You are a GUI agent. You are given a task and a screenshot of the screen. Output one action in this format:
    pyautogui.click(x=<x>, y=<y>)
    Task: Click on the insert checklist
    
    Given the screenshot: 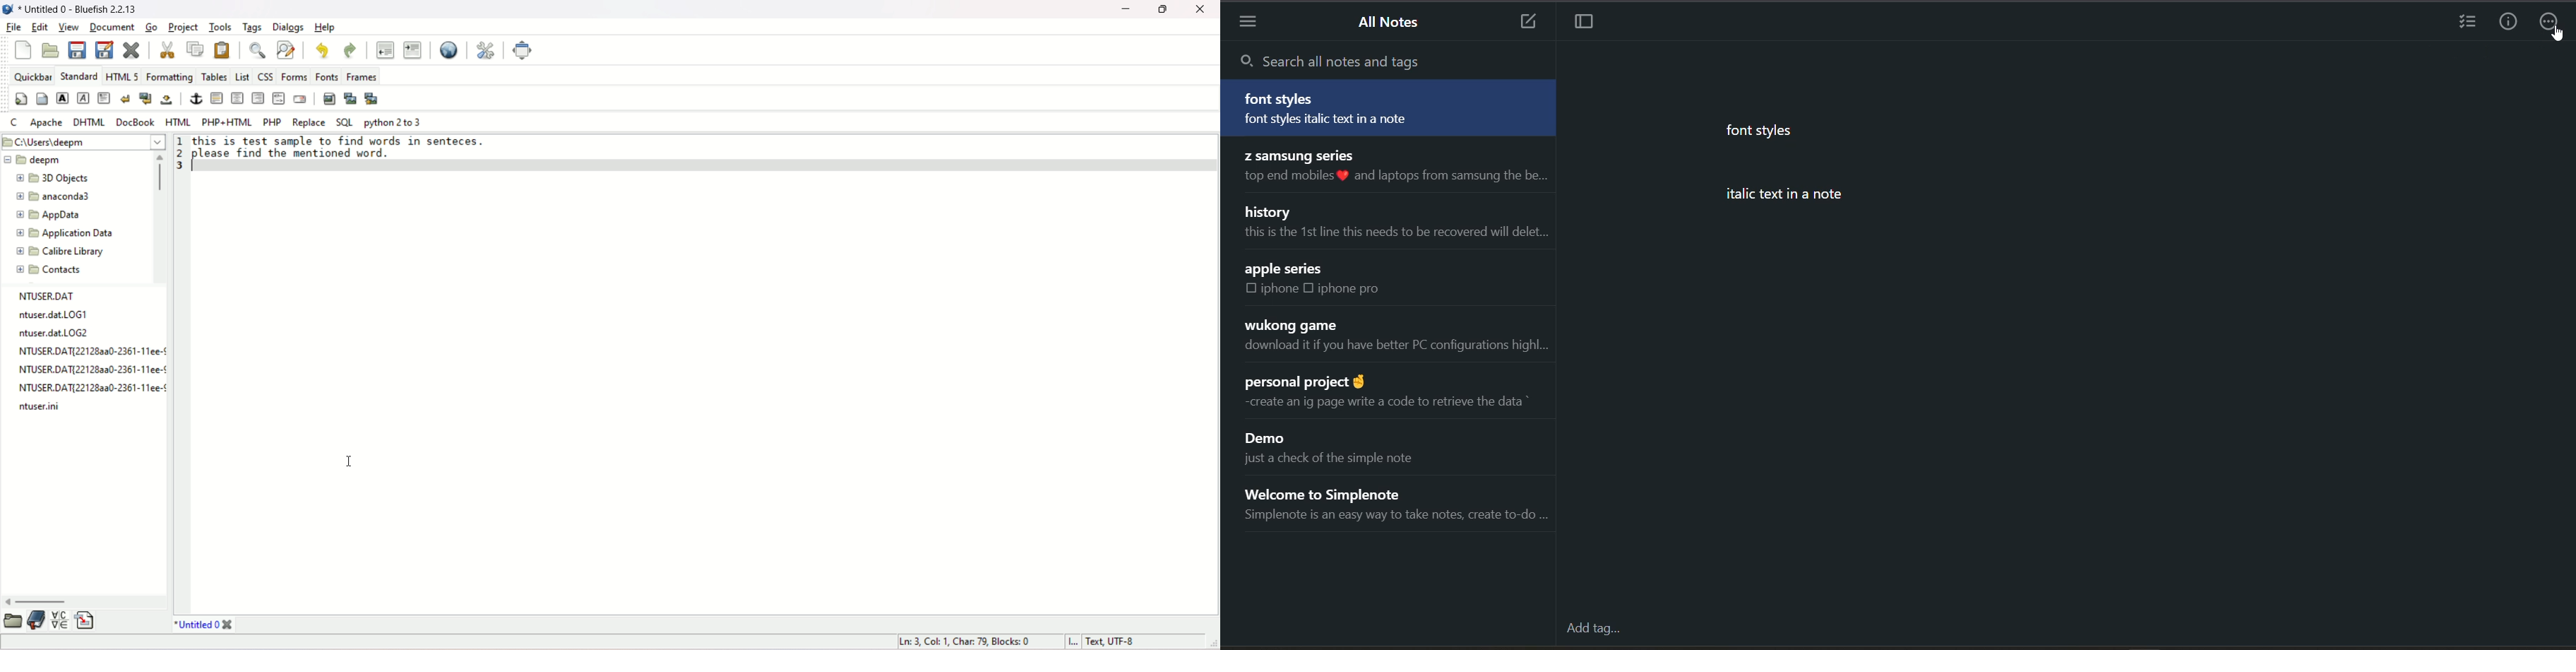 What is the action you would take?
    pyautogui.click(x=2468, y=23)
    